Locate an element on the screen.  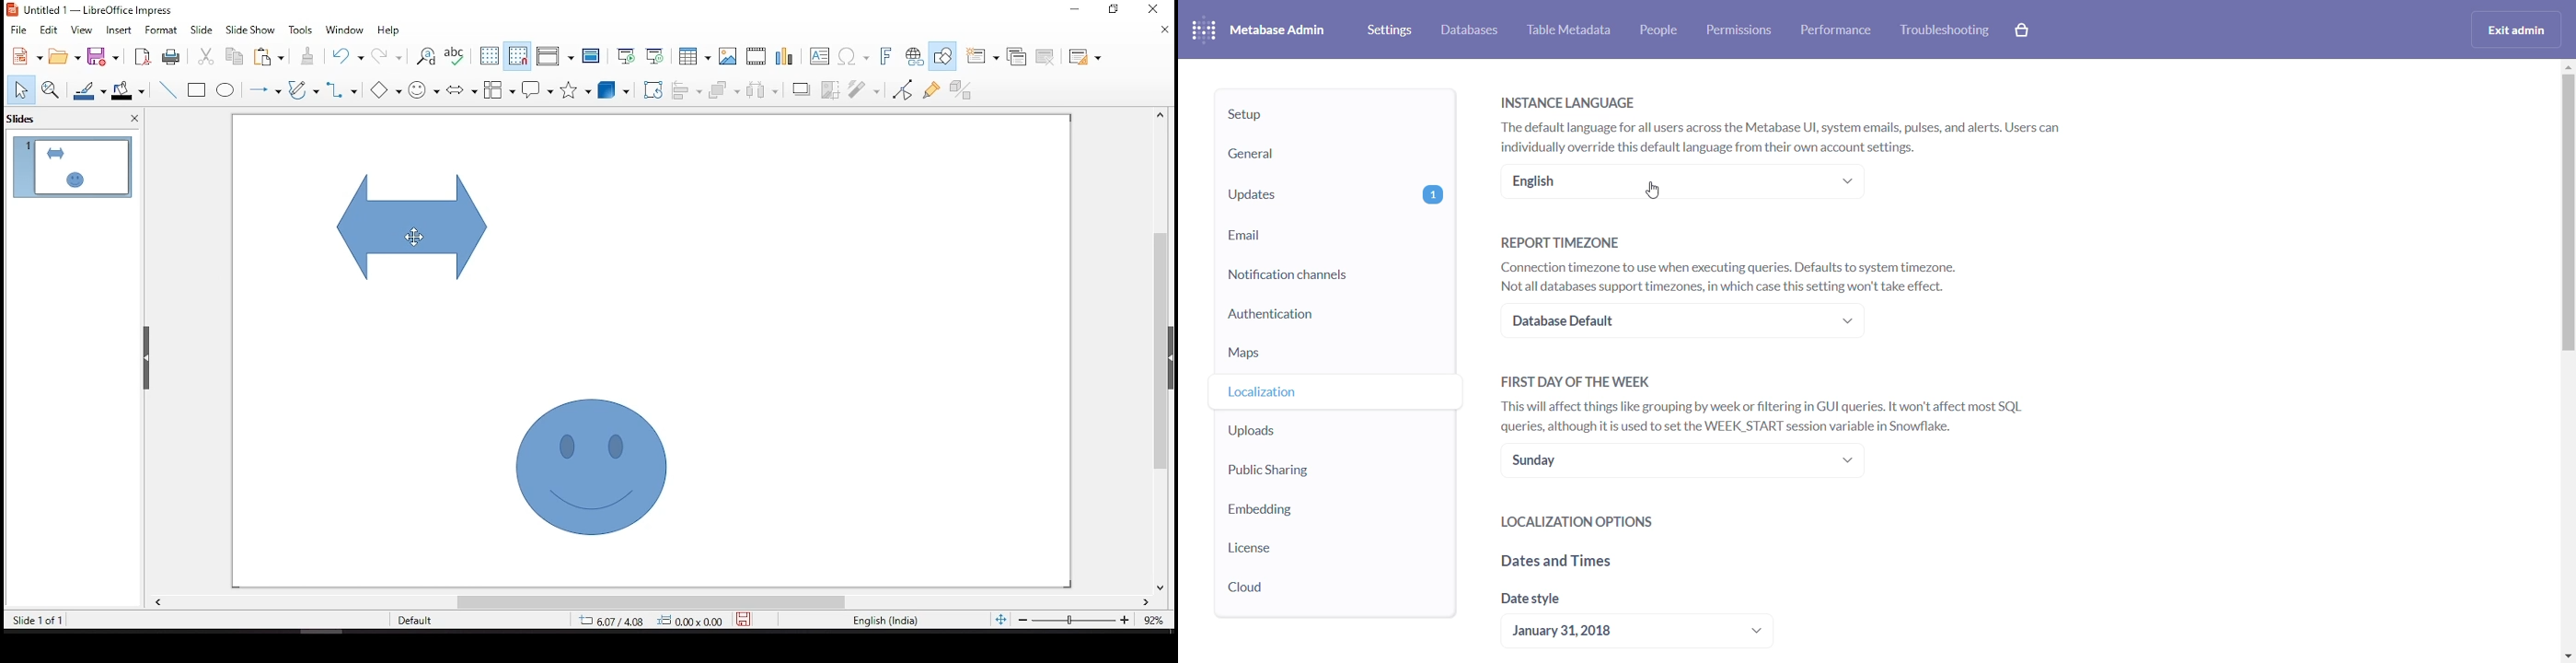
email is located at coordinates (1332, 235).